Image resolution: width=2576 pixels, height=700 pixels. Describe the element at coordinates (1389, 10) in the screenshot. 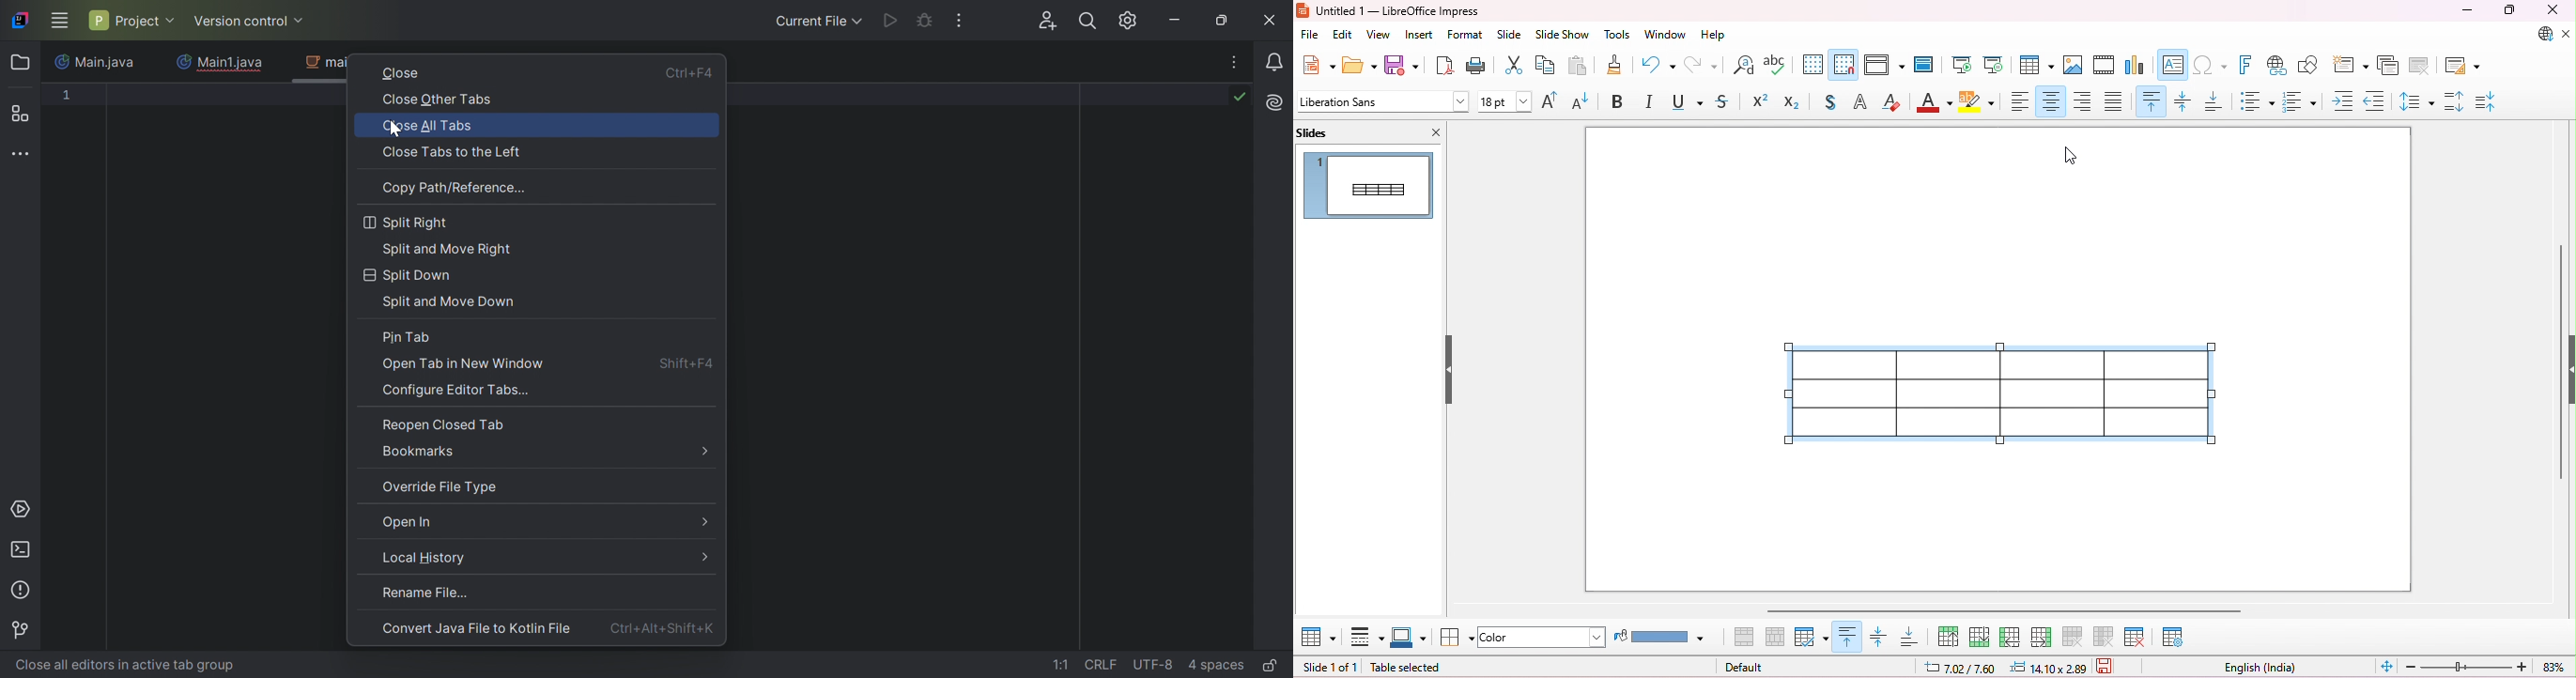

I see `untitled 1- libreoffice impress` at that location.